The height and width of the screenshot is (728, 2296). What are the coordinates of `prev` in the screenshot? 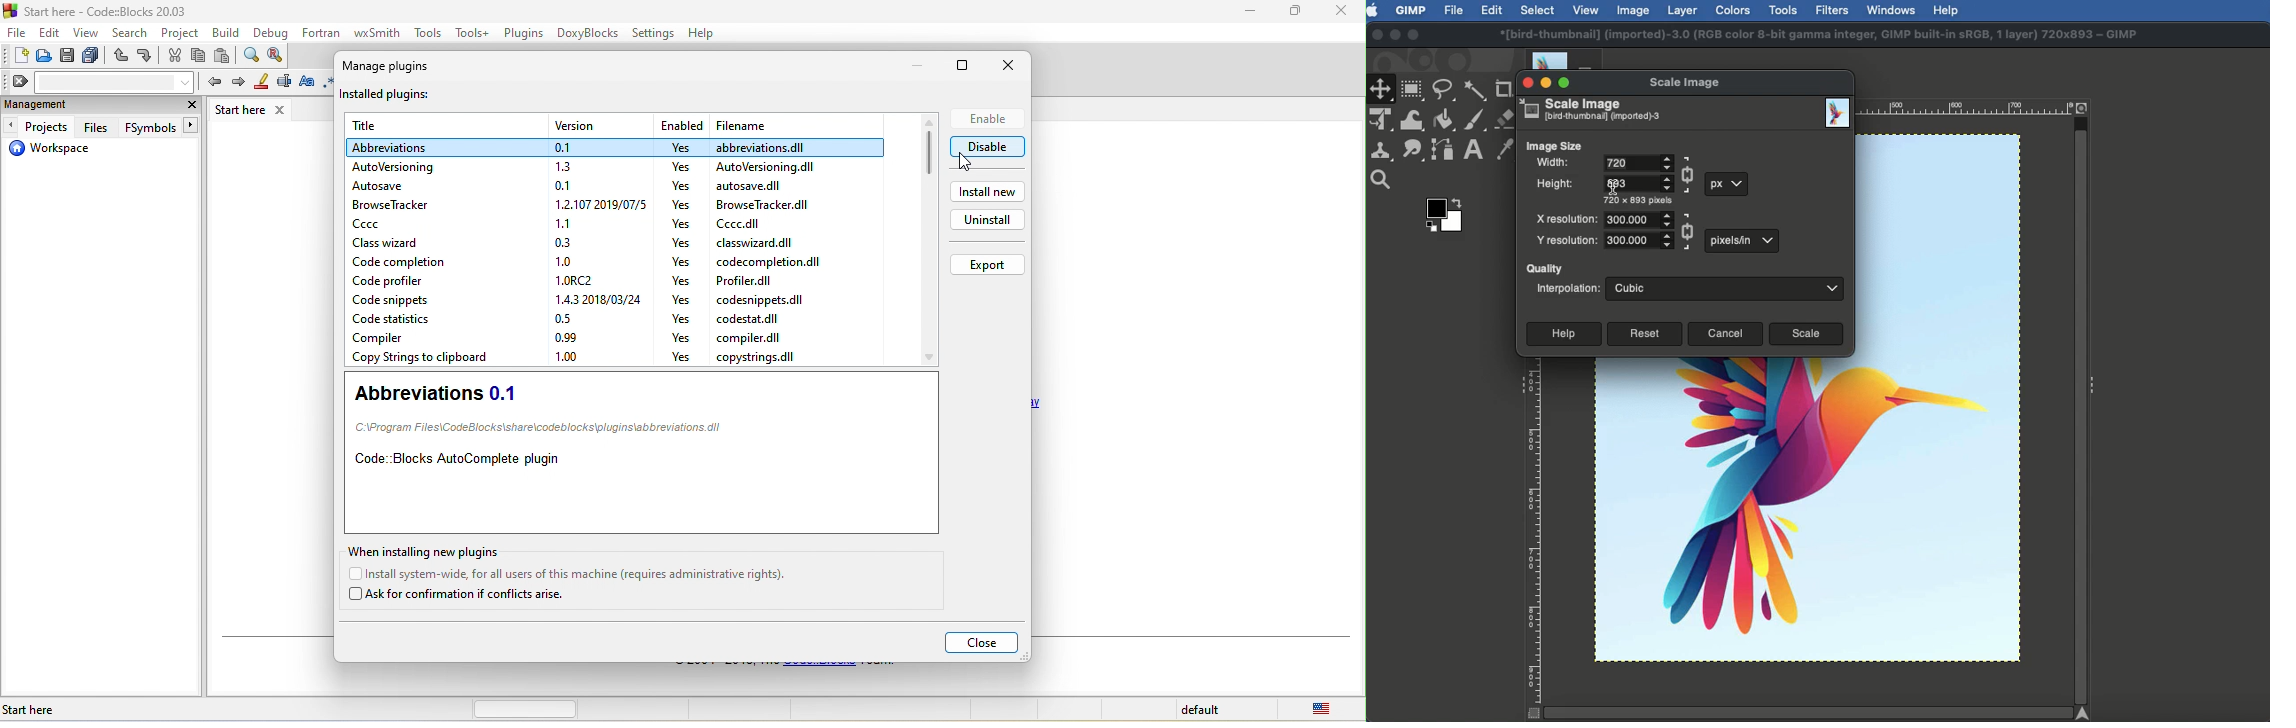 It's located at (211, 80).